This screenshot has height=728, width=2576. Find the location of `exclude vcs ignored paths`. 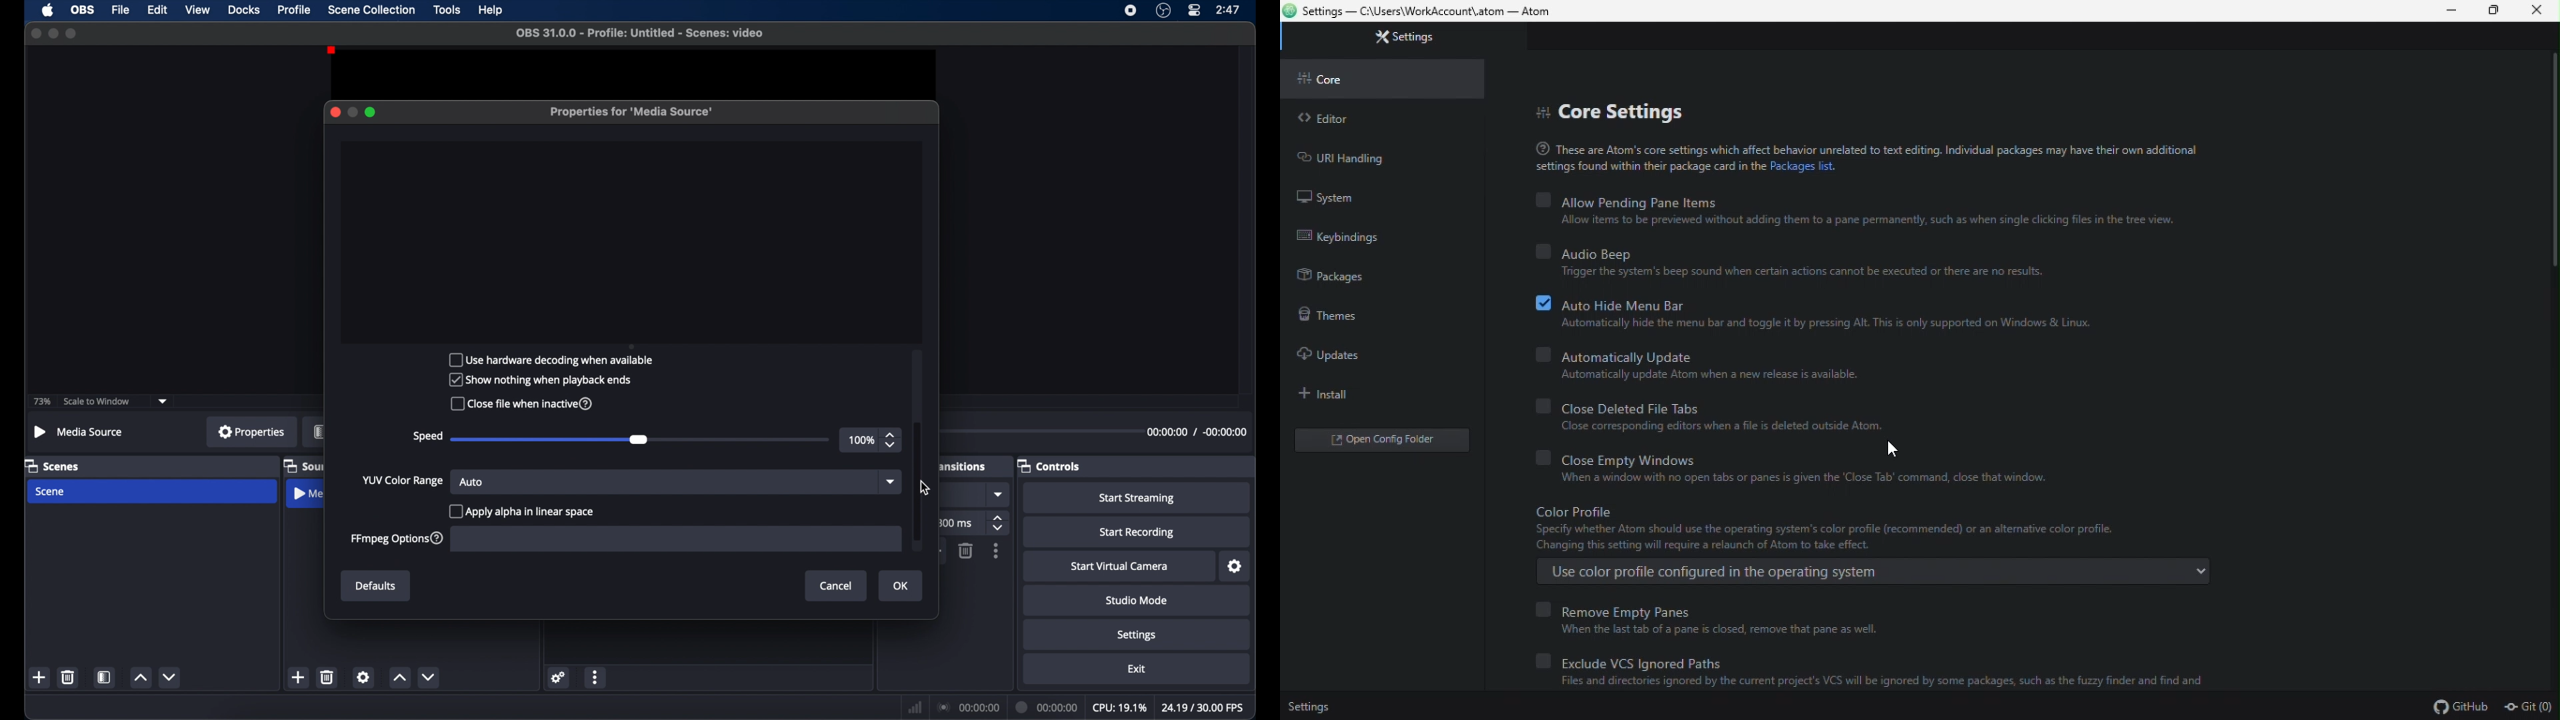

exclude vcs ignored paths is located at coordinates (1876, 661).